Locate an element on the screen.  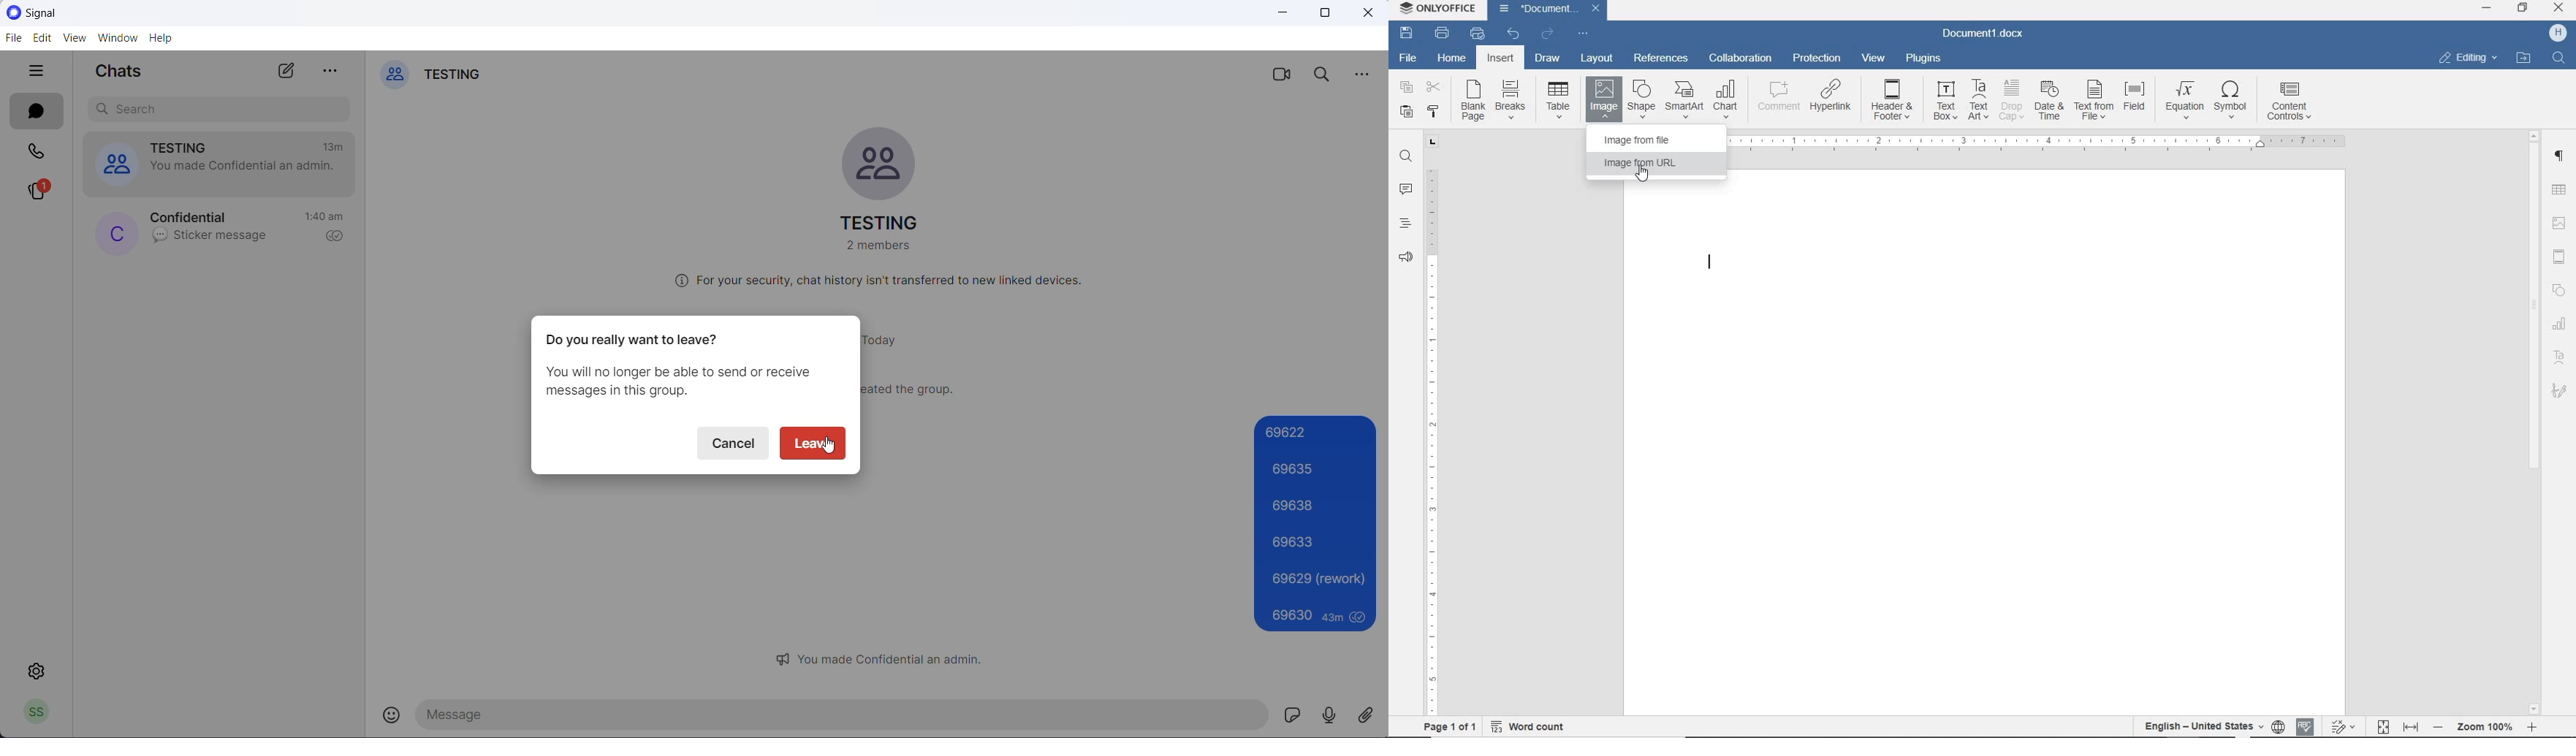
voice mail is located at coordinates (1332, 714).